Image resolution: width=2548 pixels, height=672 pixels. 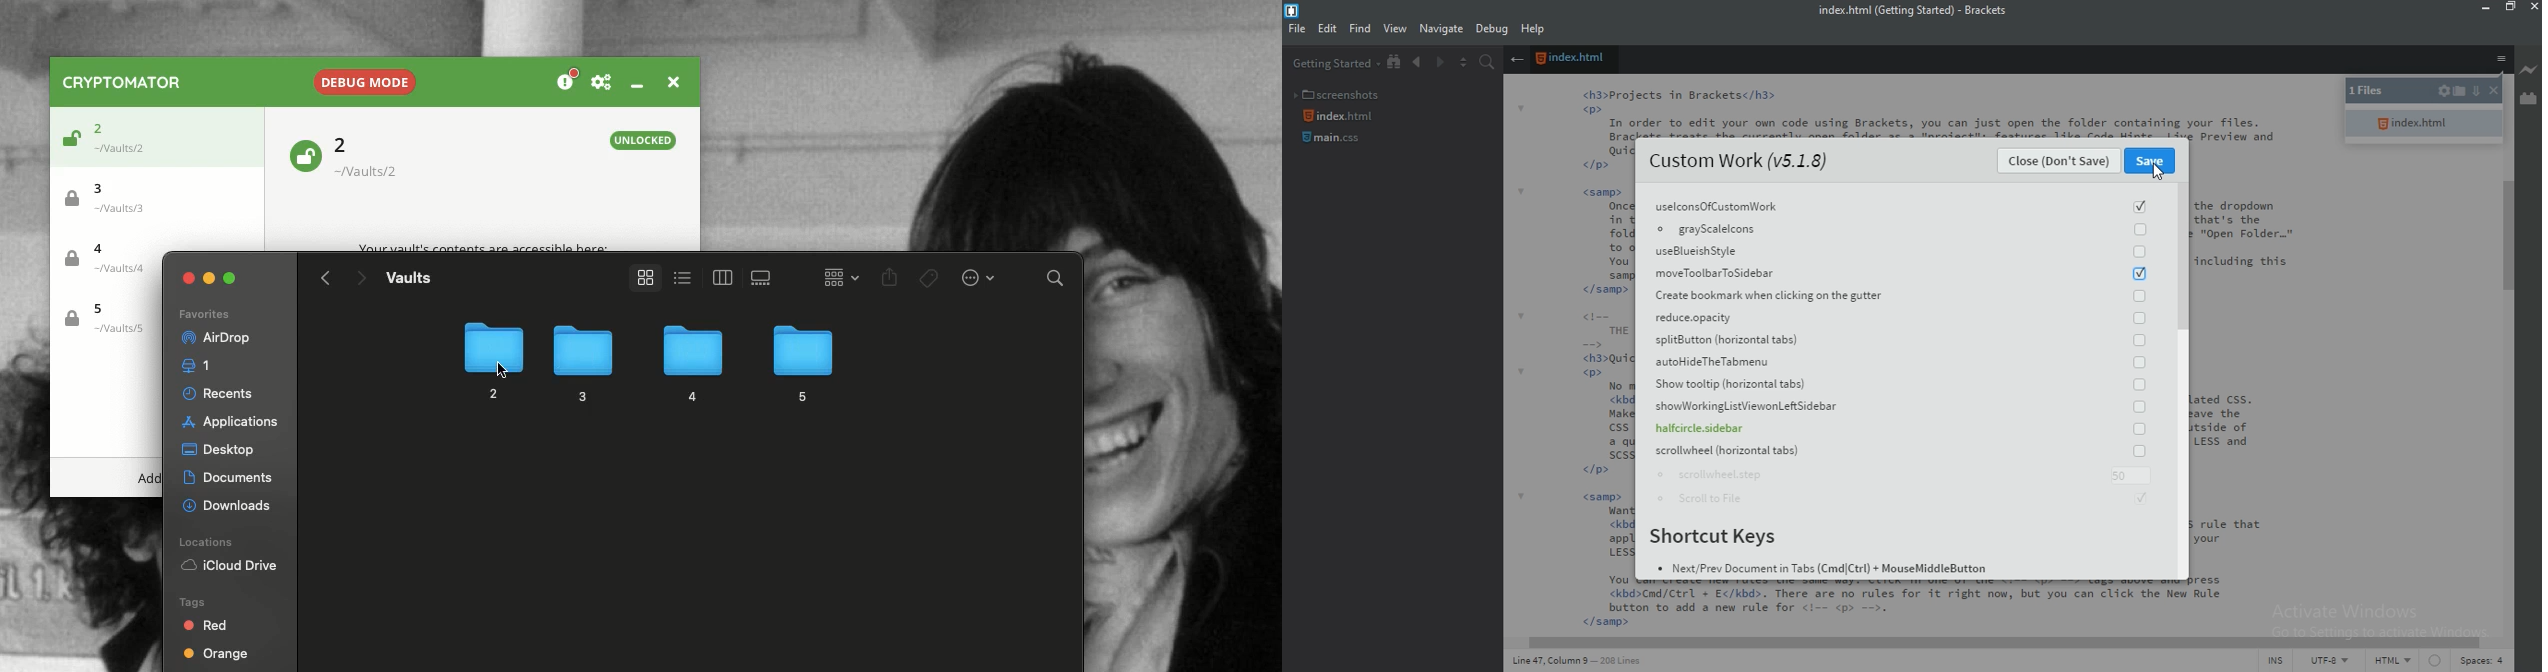 What do you see at coordinates (2483, 9) in the screenshot?
I see `minmise` at bounding box center [2483, 9].